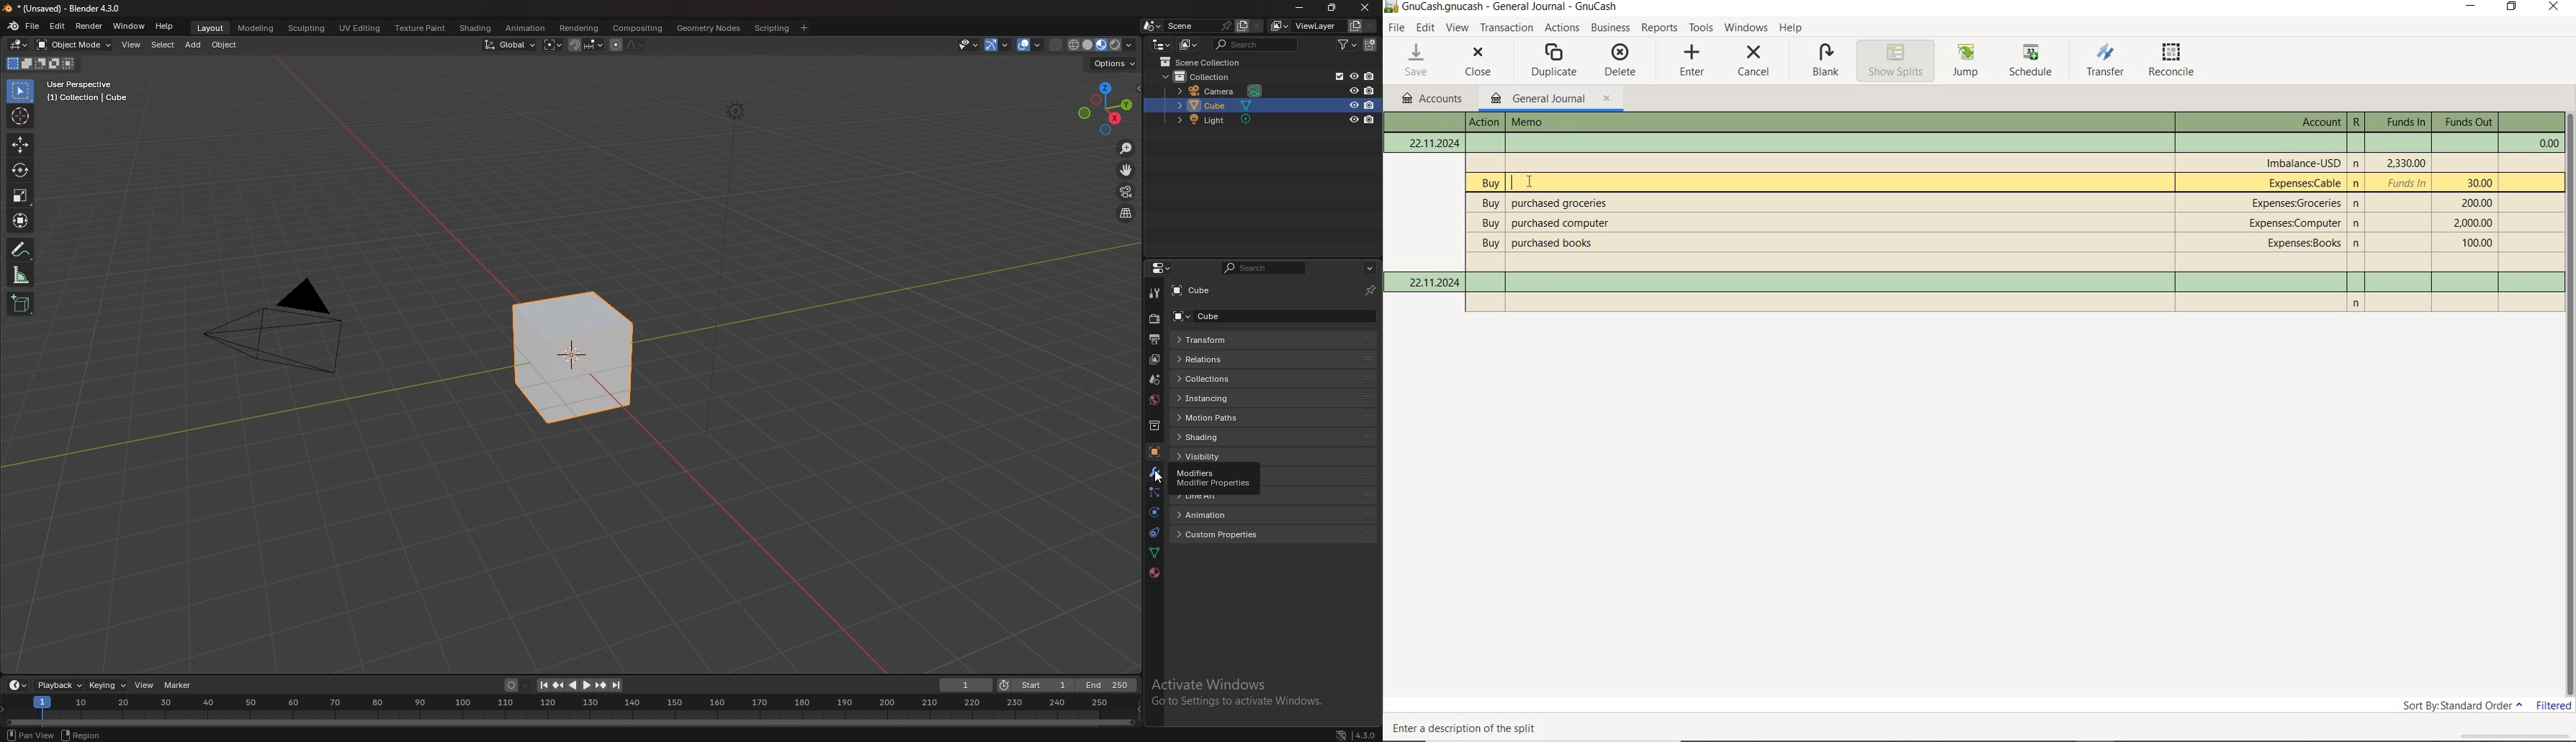 The height and width of the screenshot is (756, 2576). What do you see at coordinates (1224, 341) in the screenshot?
I see `transform` at bounding box center [1224, 341].